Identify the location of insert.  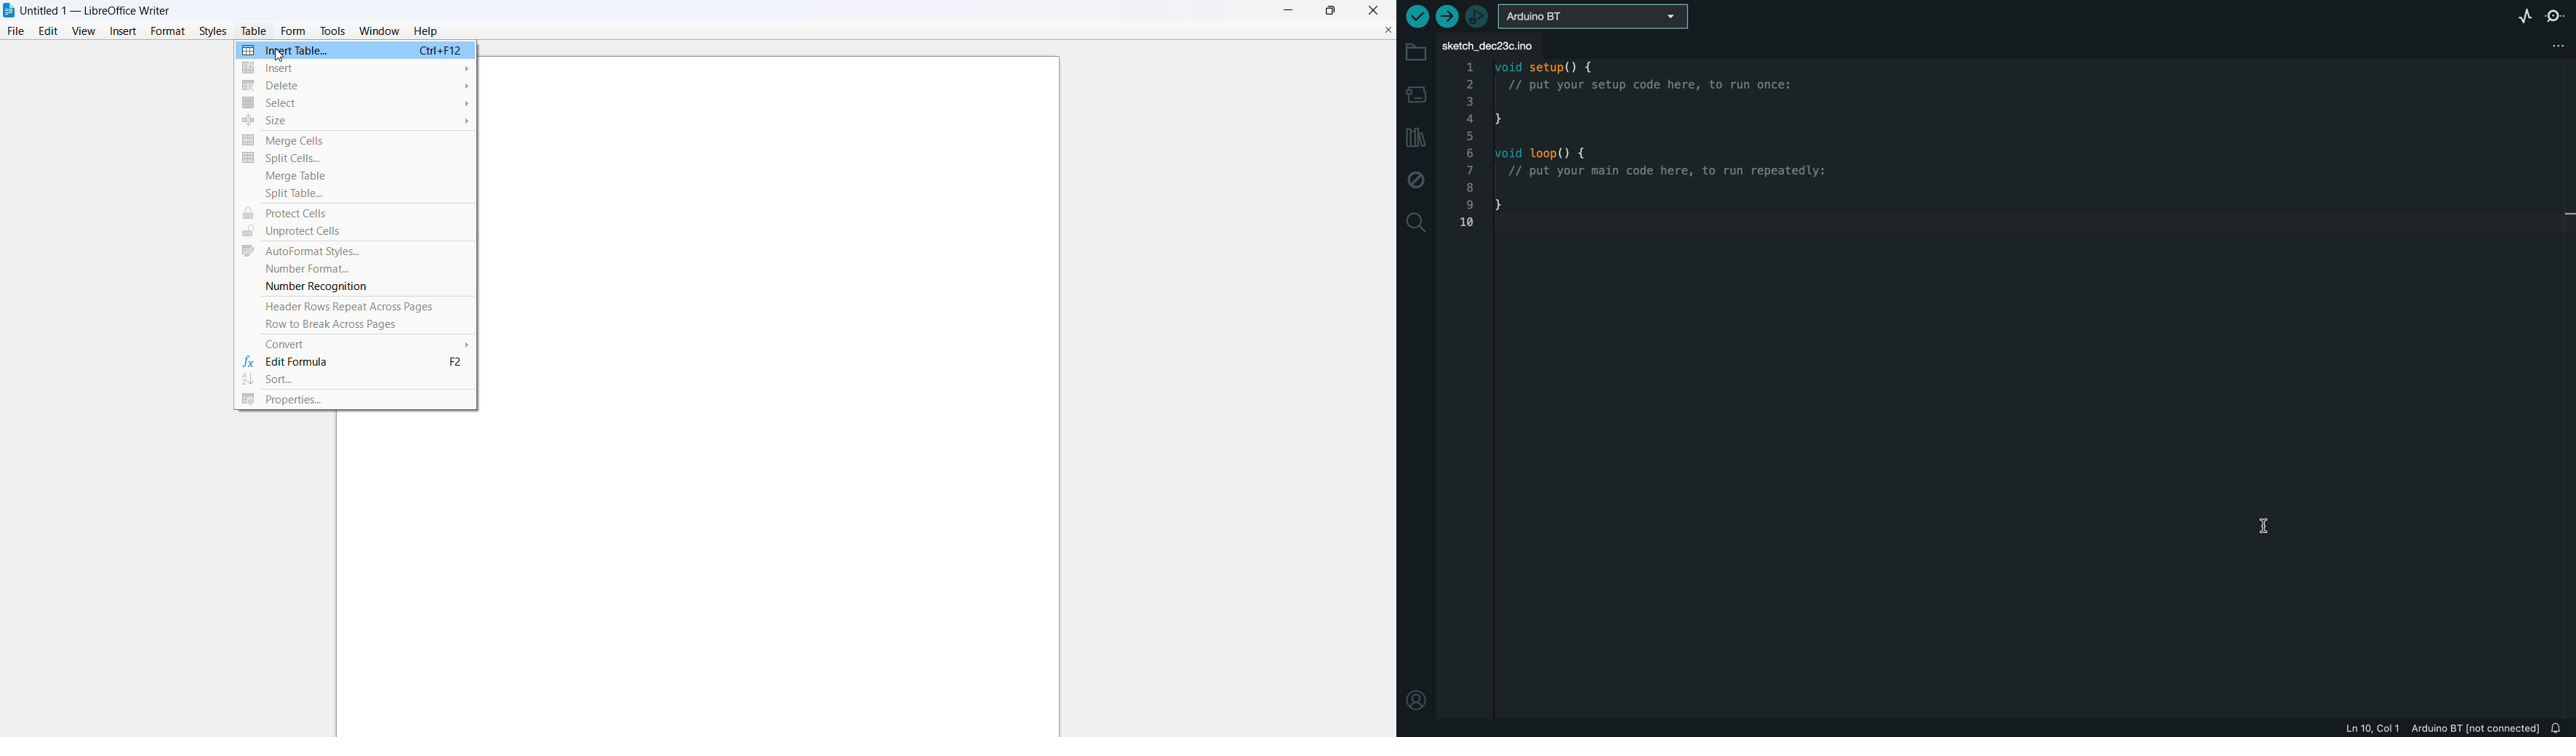
(124, 31).